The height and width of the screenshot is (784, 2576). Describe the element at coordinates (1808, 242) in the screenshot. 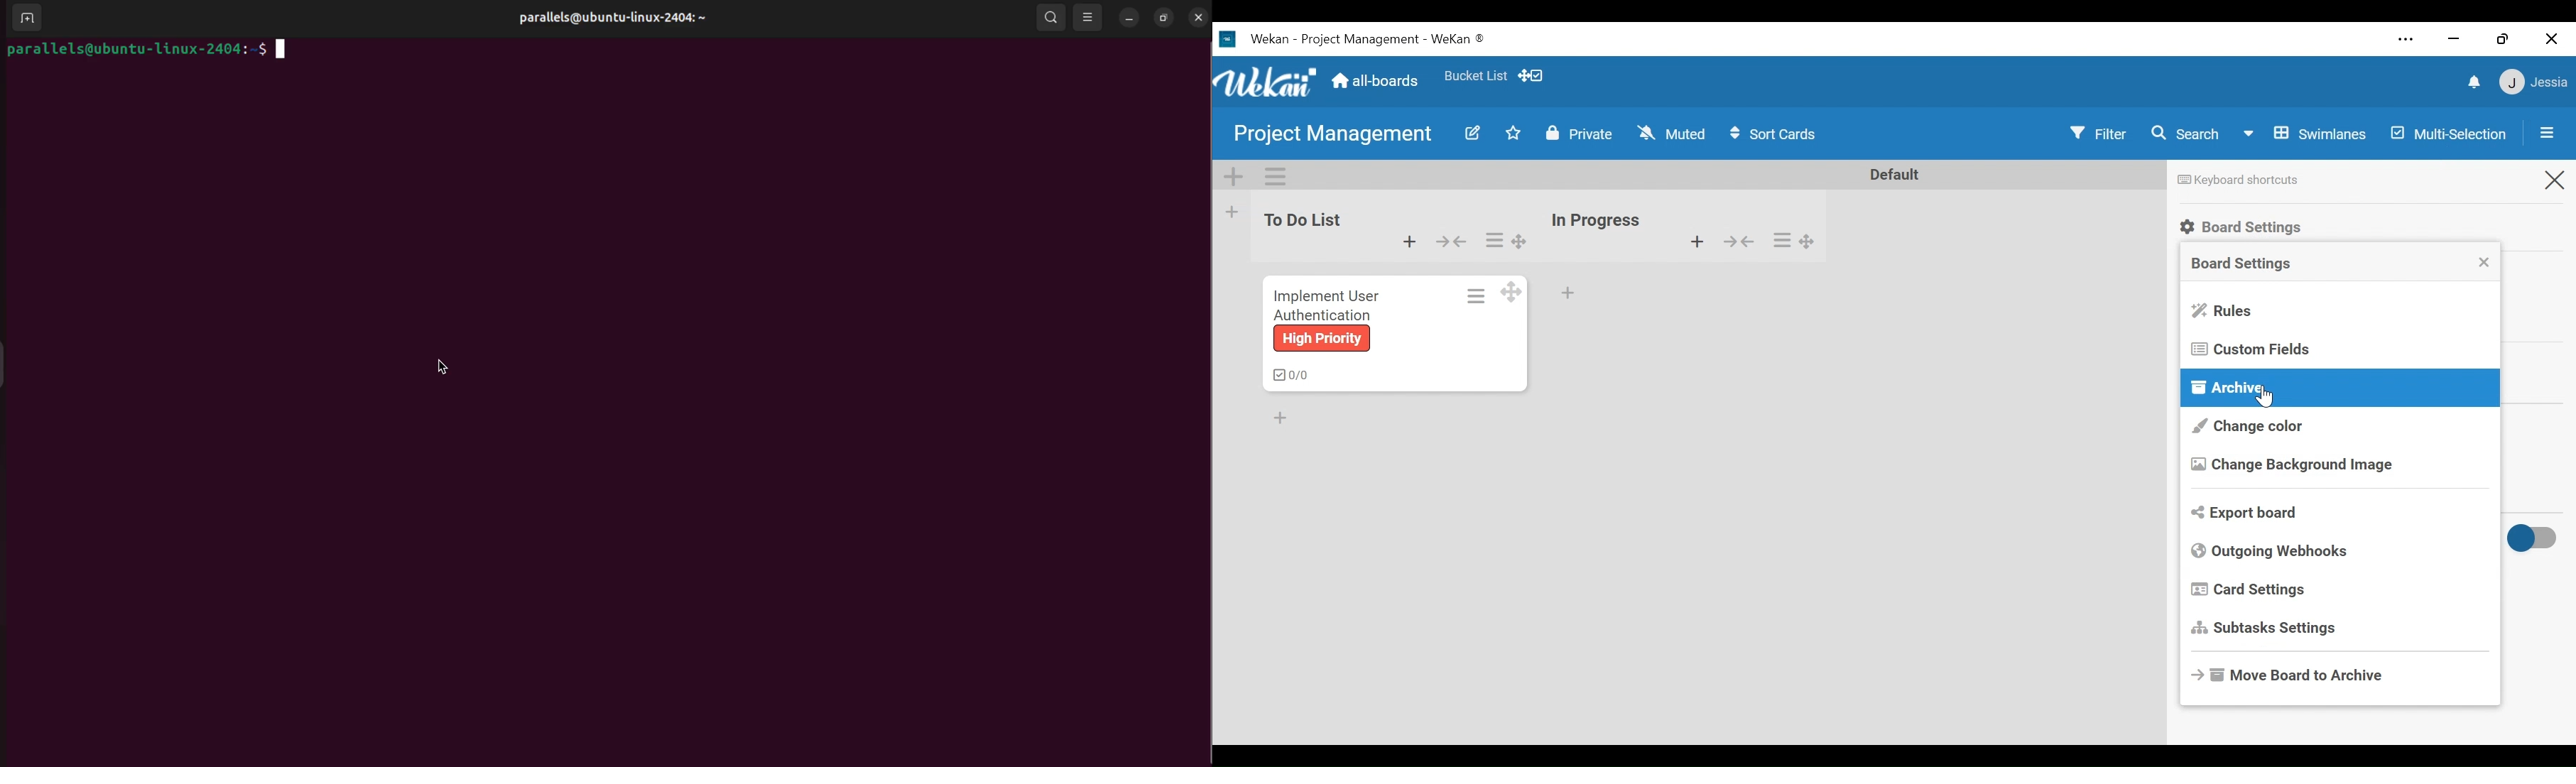

I see `Desktop drag handles` at that location.